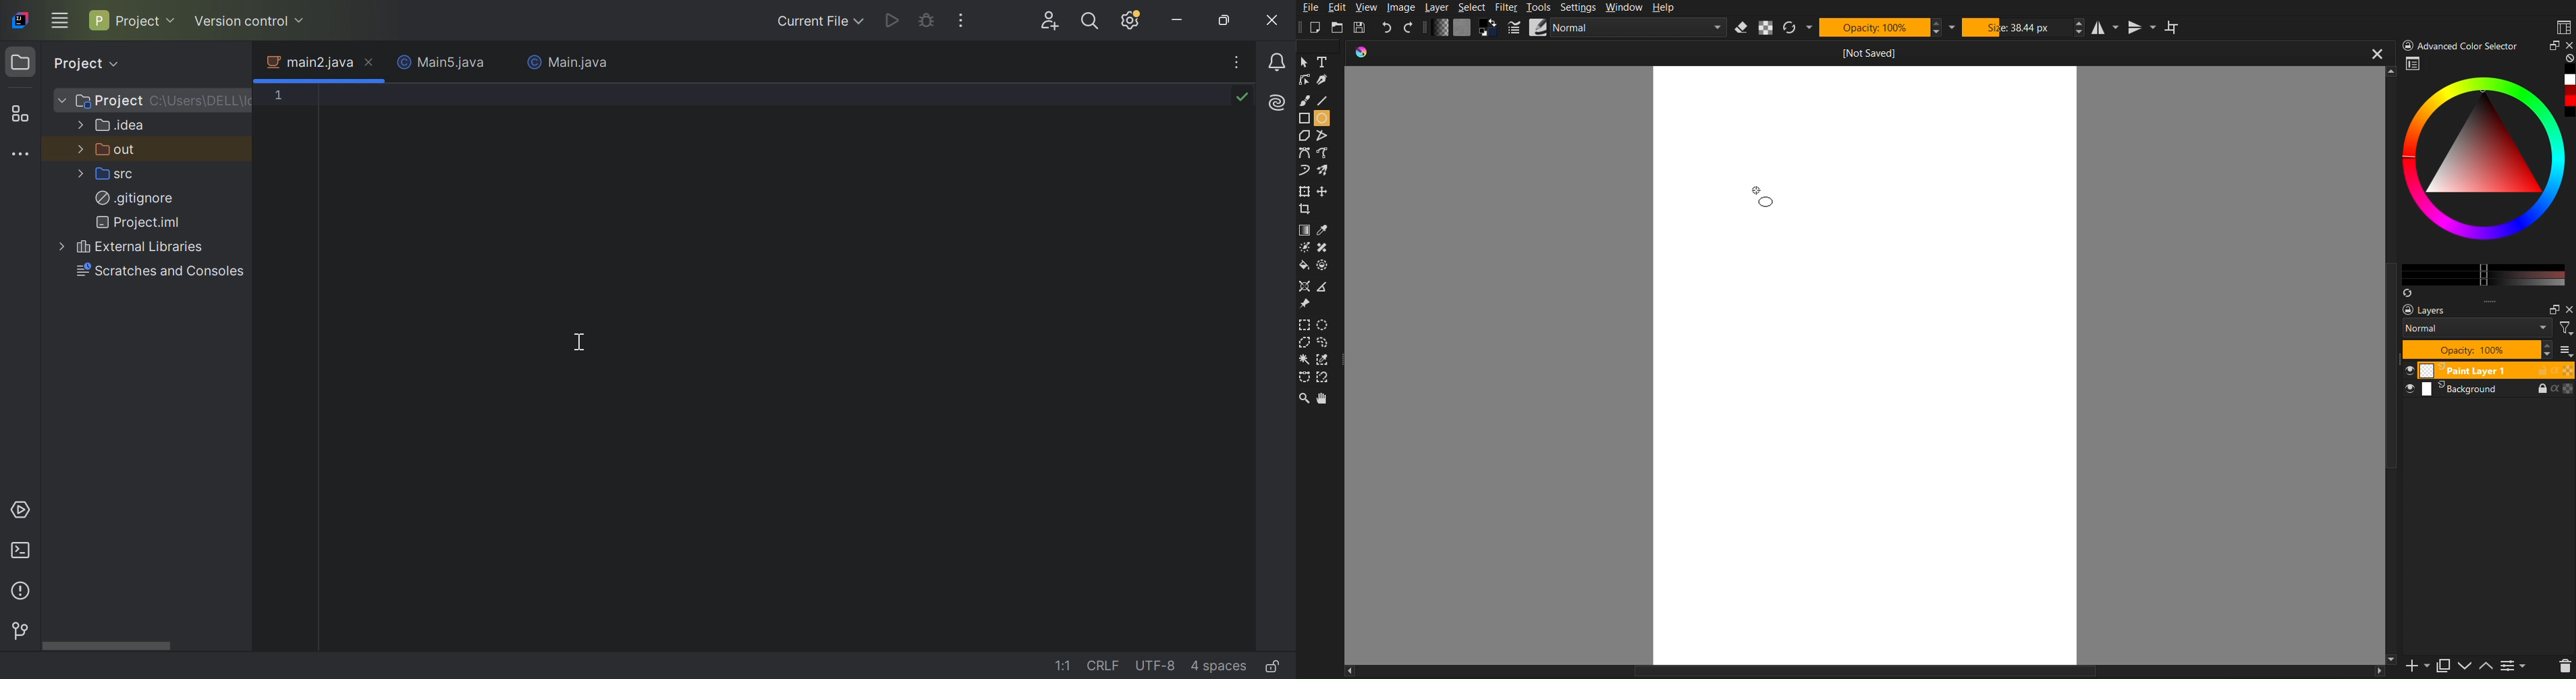 Image resolution: width=2576 pixels, height=700 pixels. What do you see at coordinates (2414, 63) in the screenshot?
I see `workspace` at bounding box center [2414, 63].